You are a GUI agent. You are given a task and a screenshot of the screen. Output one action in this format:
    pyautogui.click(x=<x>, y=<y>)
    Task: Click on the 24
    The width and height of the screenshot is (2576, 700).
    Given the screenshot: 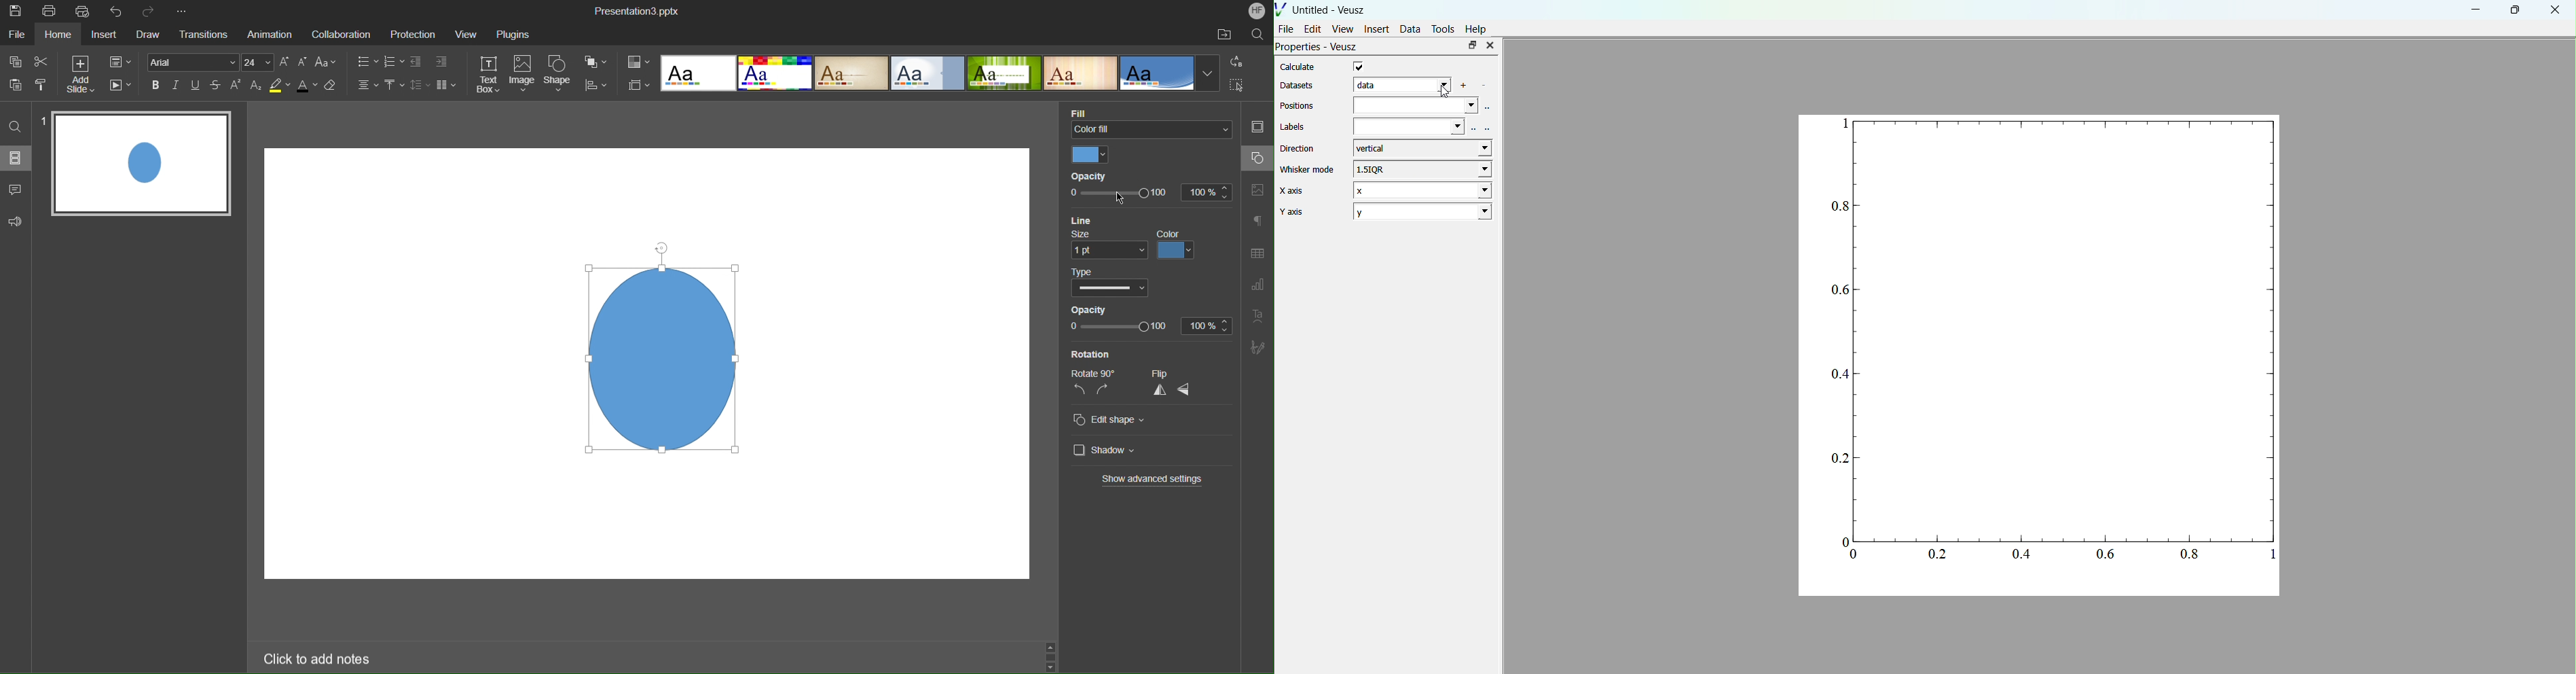 What is the action you would take?
    pyautogui.click(x=259, y=62)
    